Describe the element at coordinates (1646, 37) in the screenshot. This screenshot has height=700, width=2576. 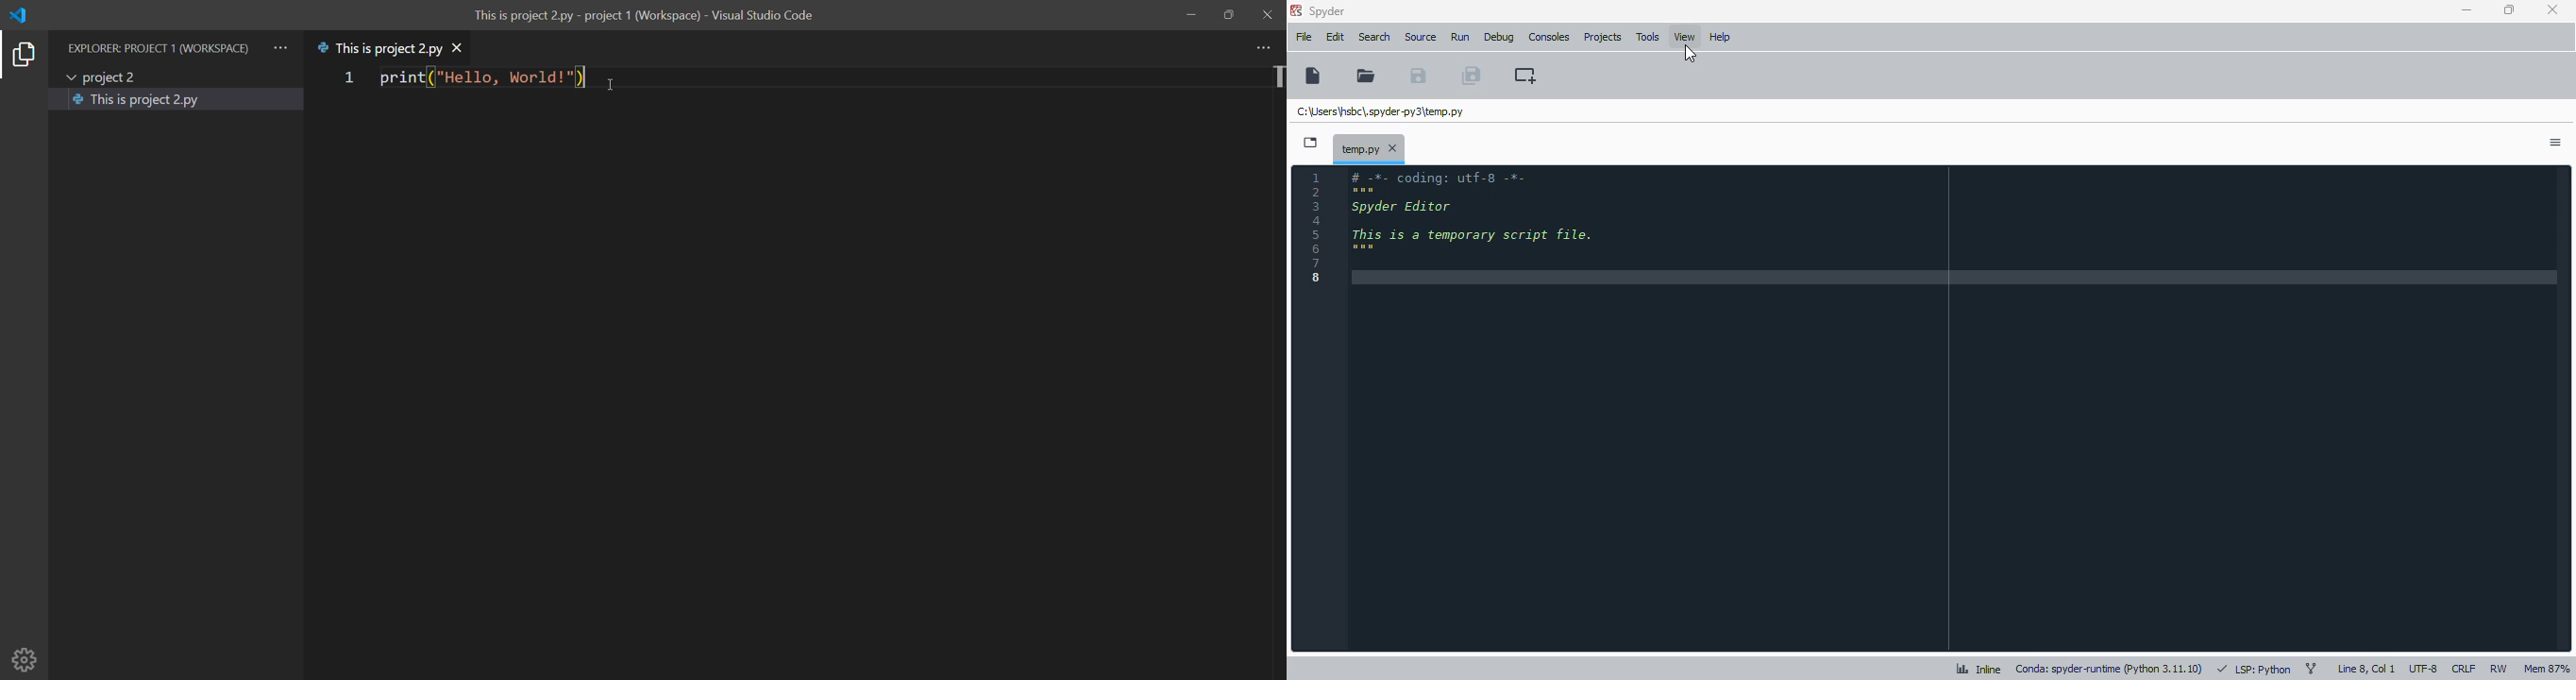
I see `tools` at that location.